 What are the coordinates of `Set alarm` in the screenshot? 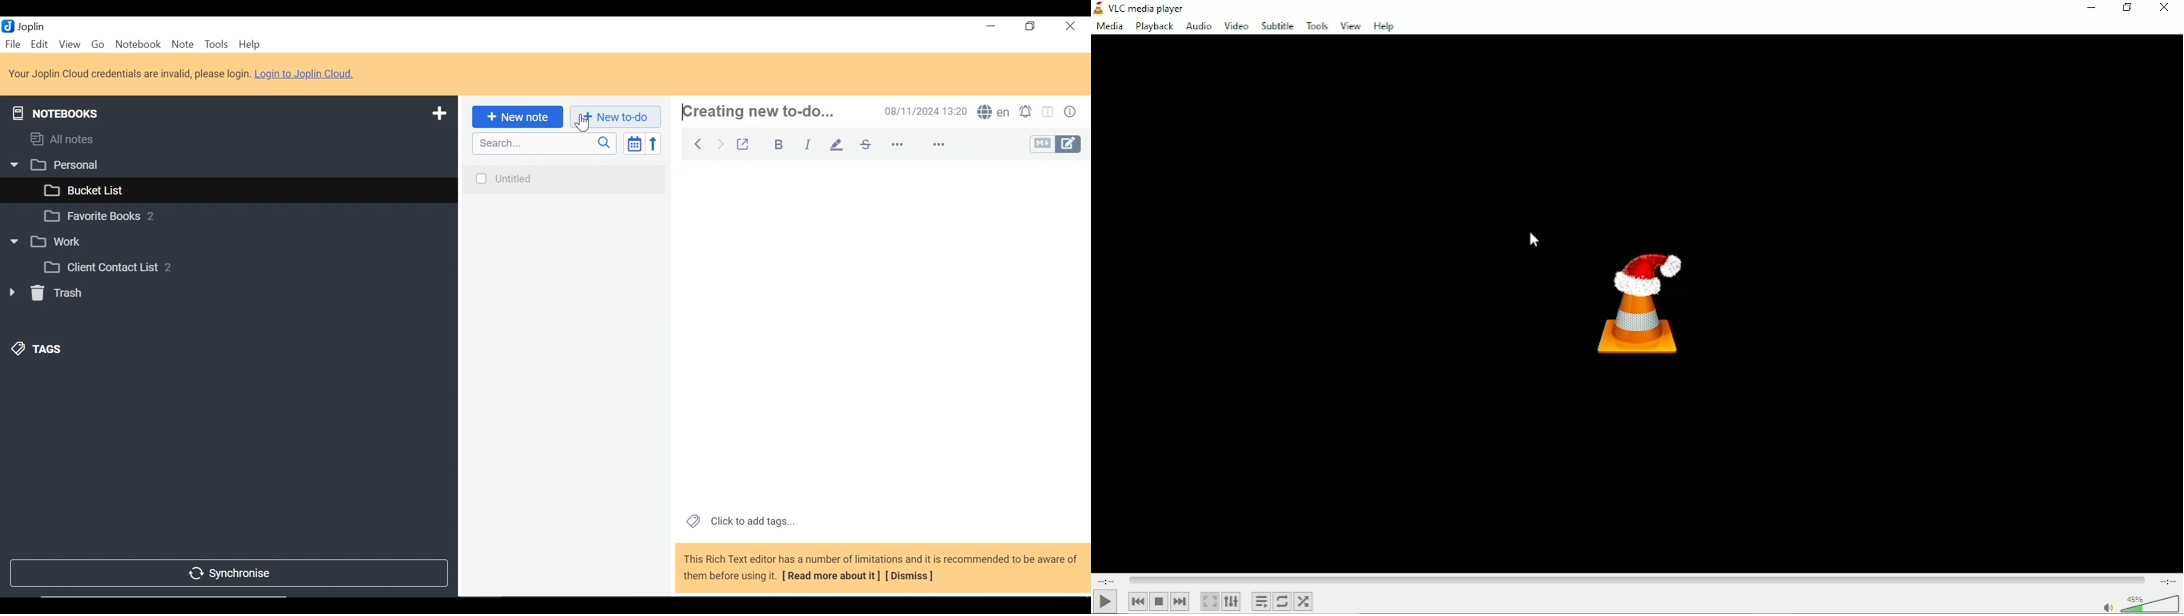 It's located at (1028, 113).